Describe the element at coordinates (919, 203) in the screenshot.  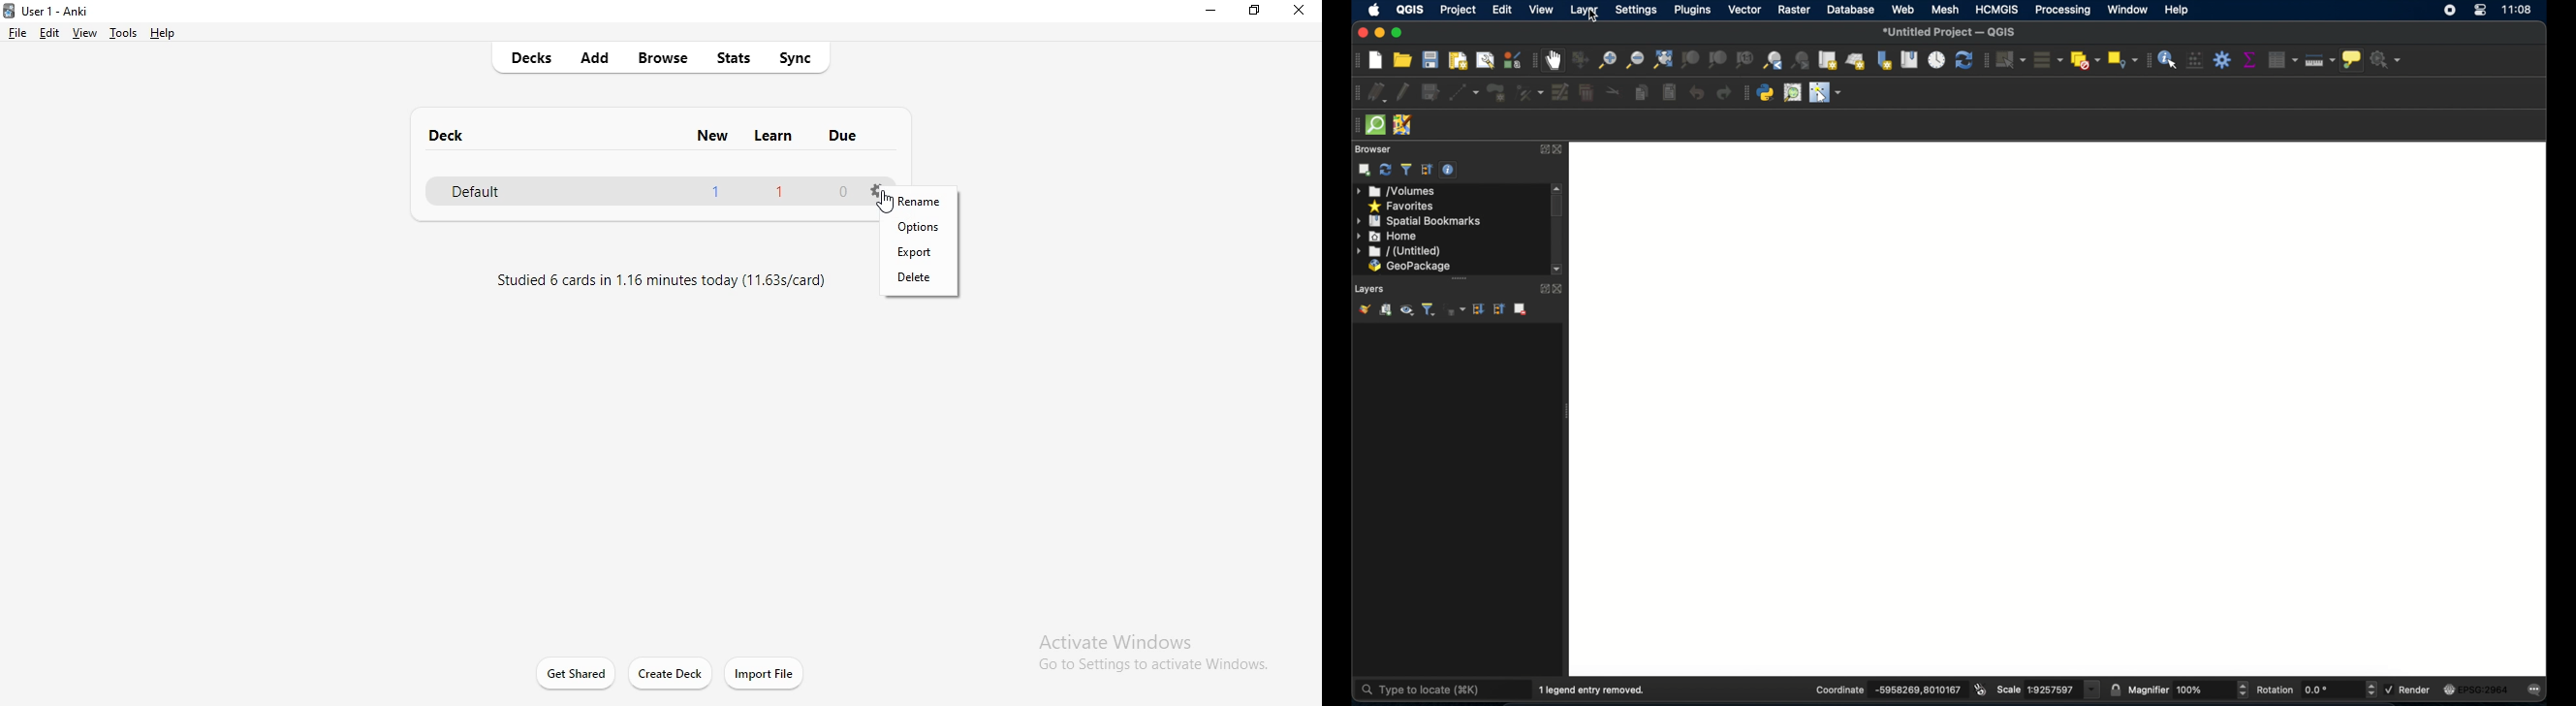
I see `rename` at that location.